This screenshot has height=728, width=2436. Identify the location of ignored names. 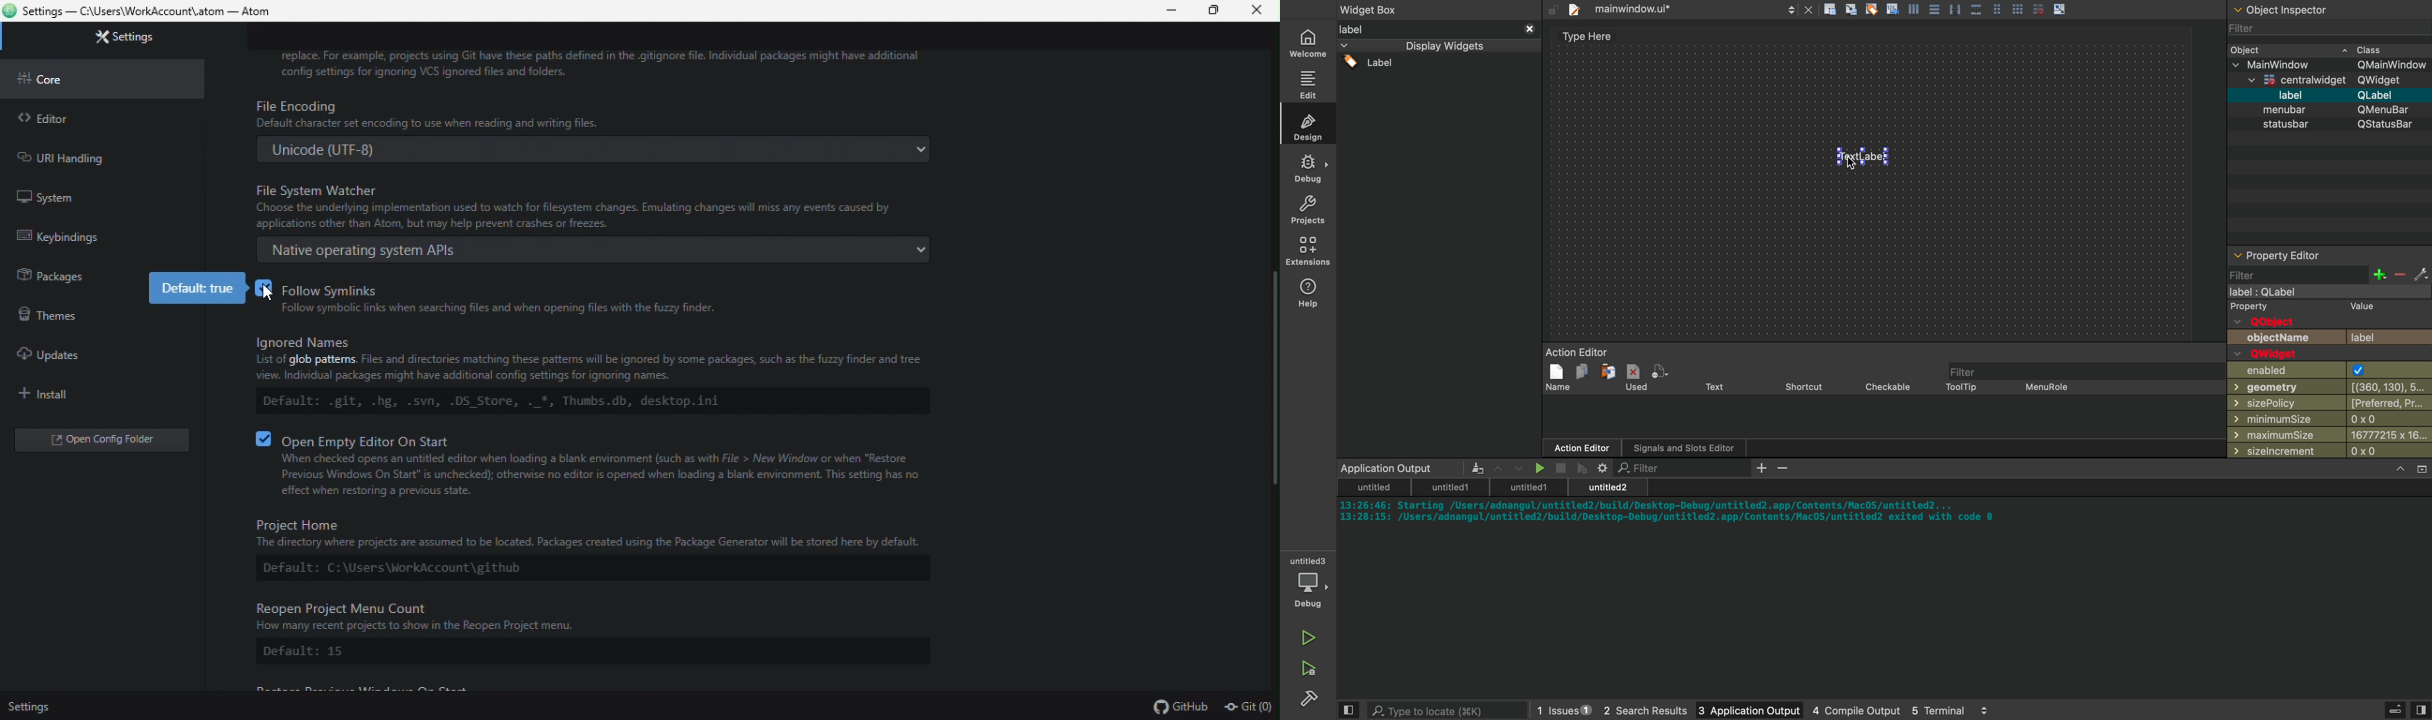
(591, 377).